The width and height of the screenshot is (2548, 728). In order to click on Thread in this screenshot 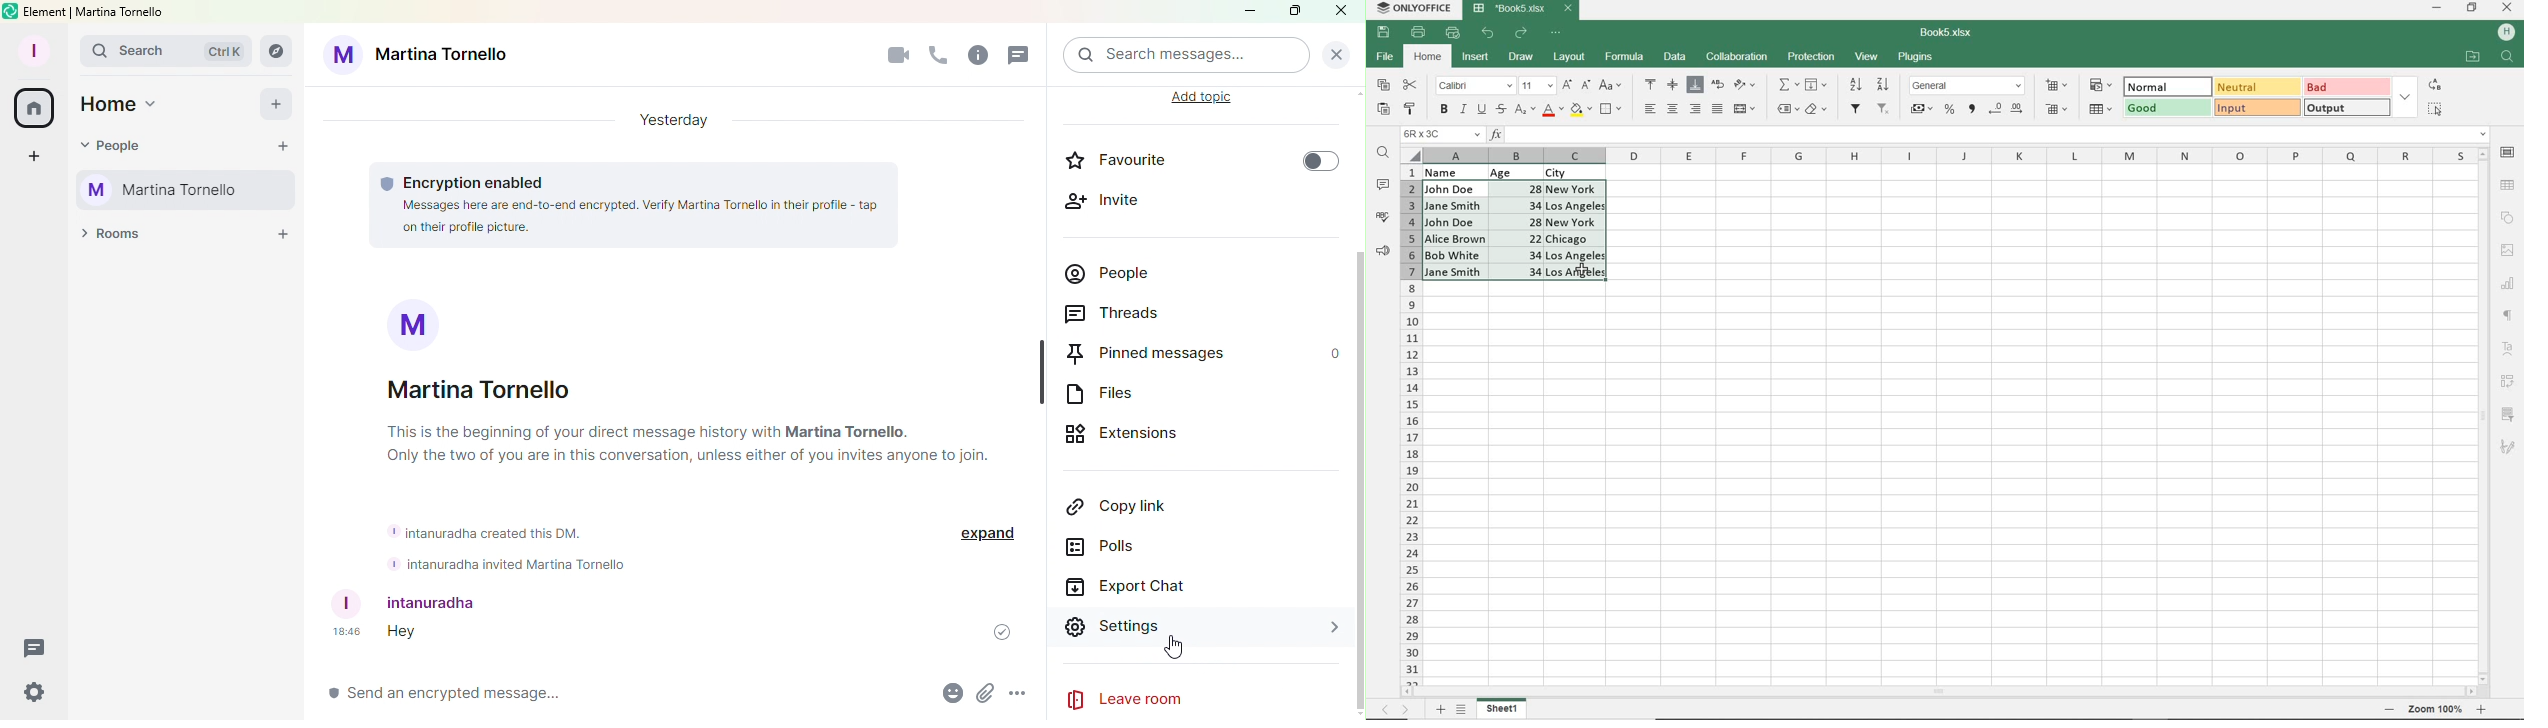, I will do `click(1021, 54)`.